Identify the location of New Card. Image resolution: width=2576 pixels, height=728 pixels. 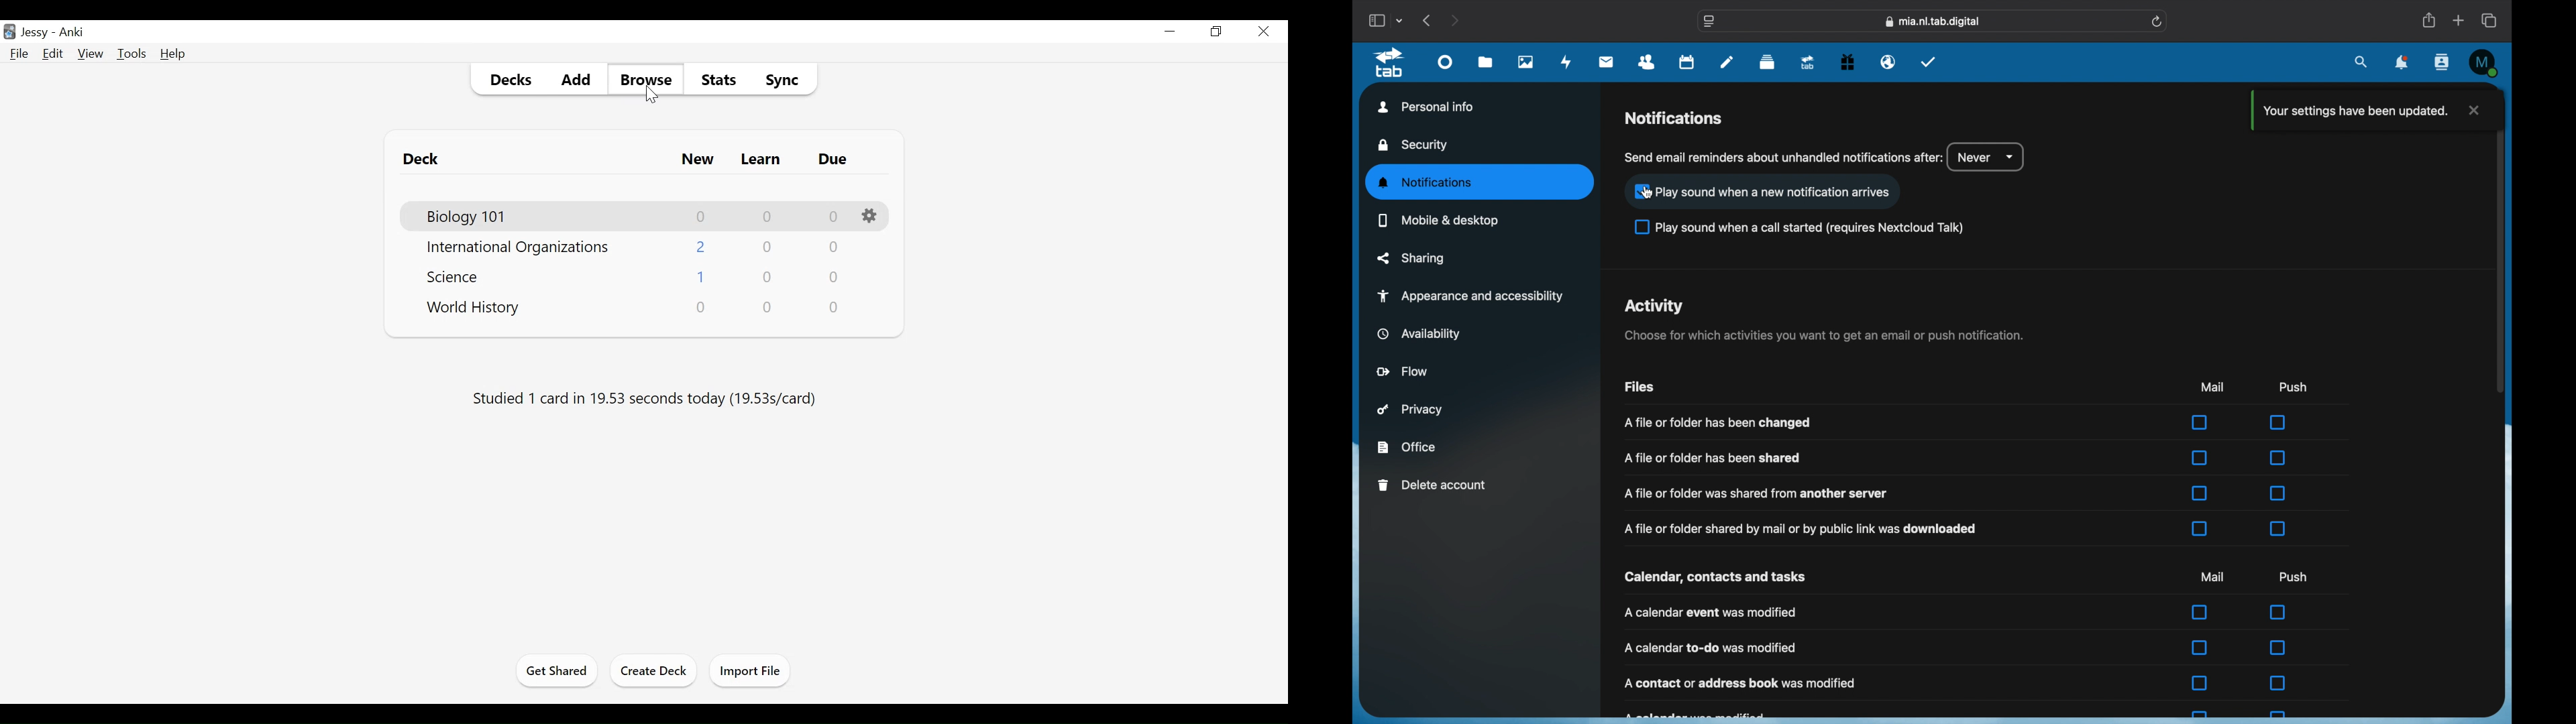
(698, 159).